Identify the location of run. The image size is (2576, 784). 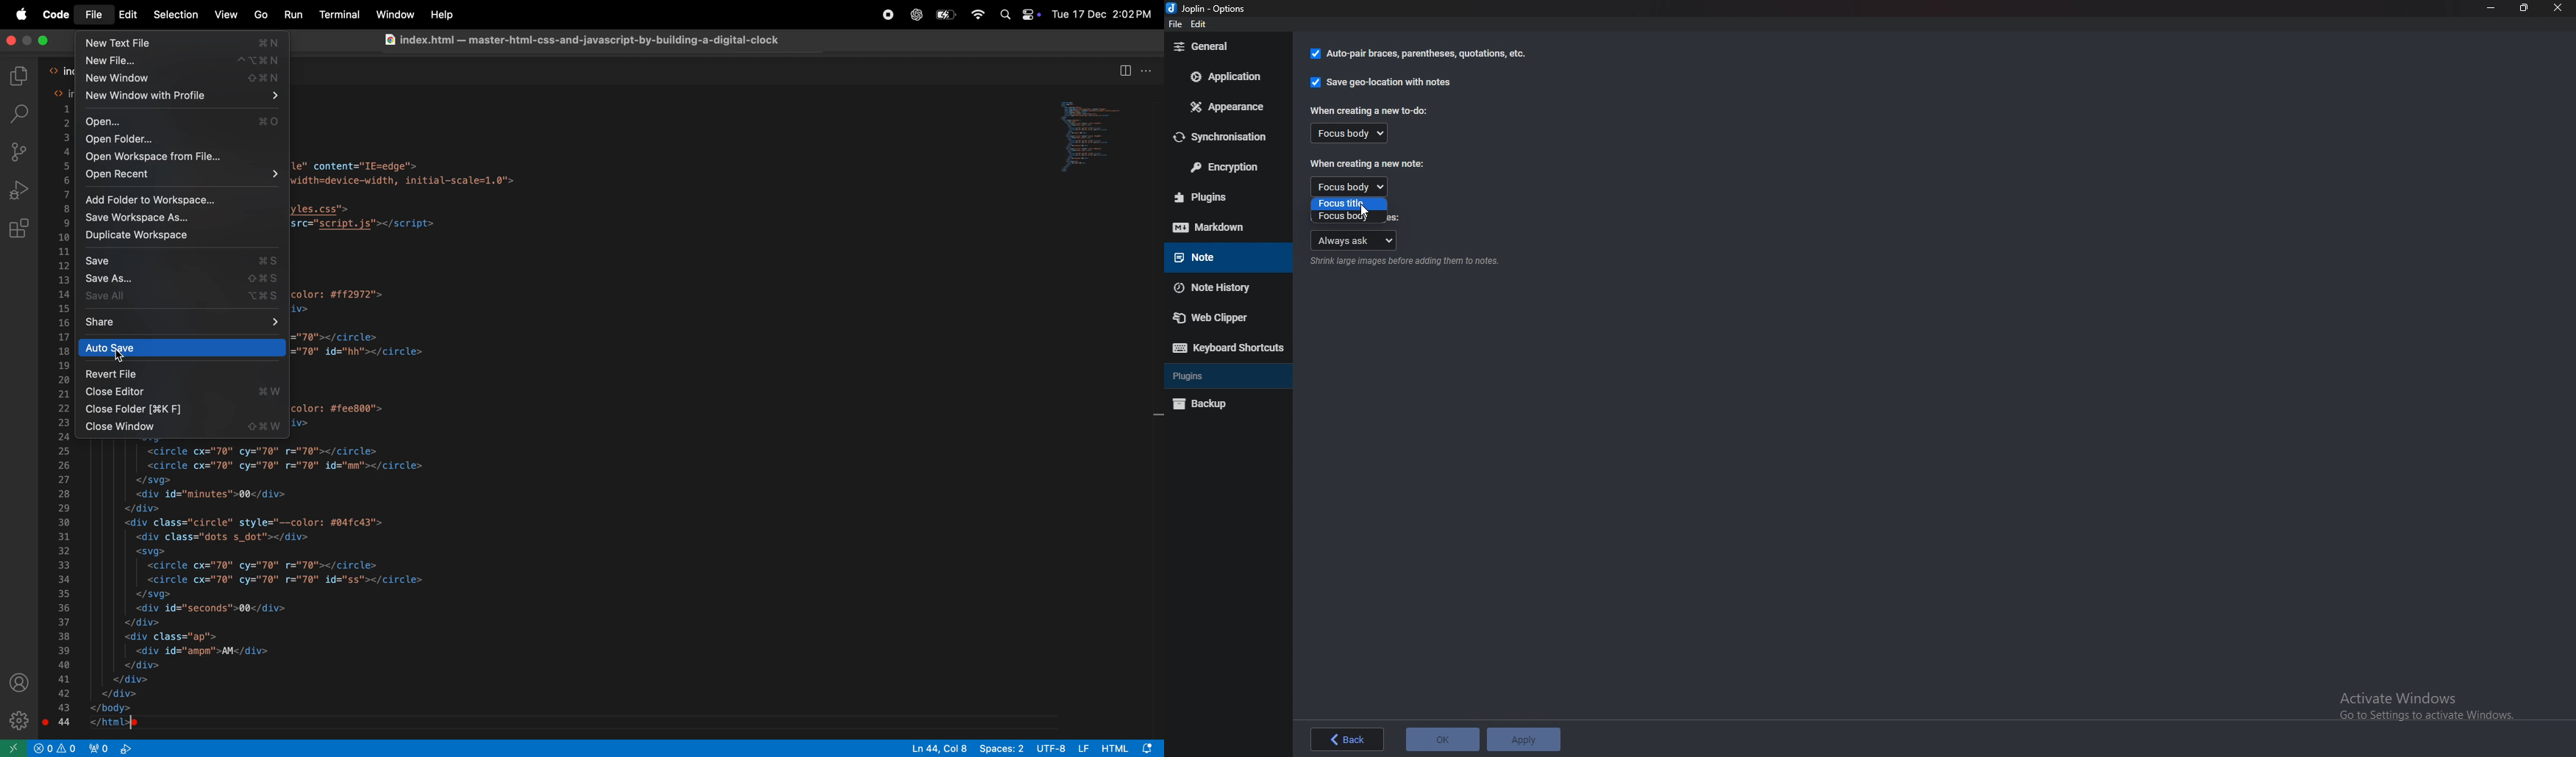
(295, 14).